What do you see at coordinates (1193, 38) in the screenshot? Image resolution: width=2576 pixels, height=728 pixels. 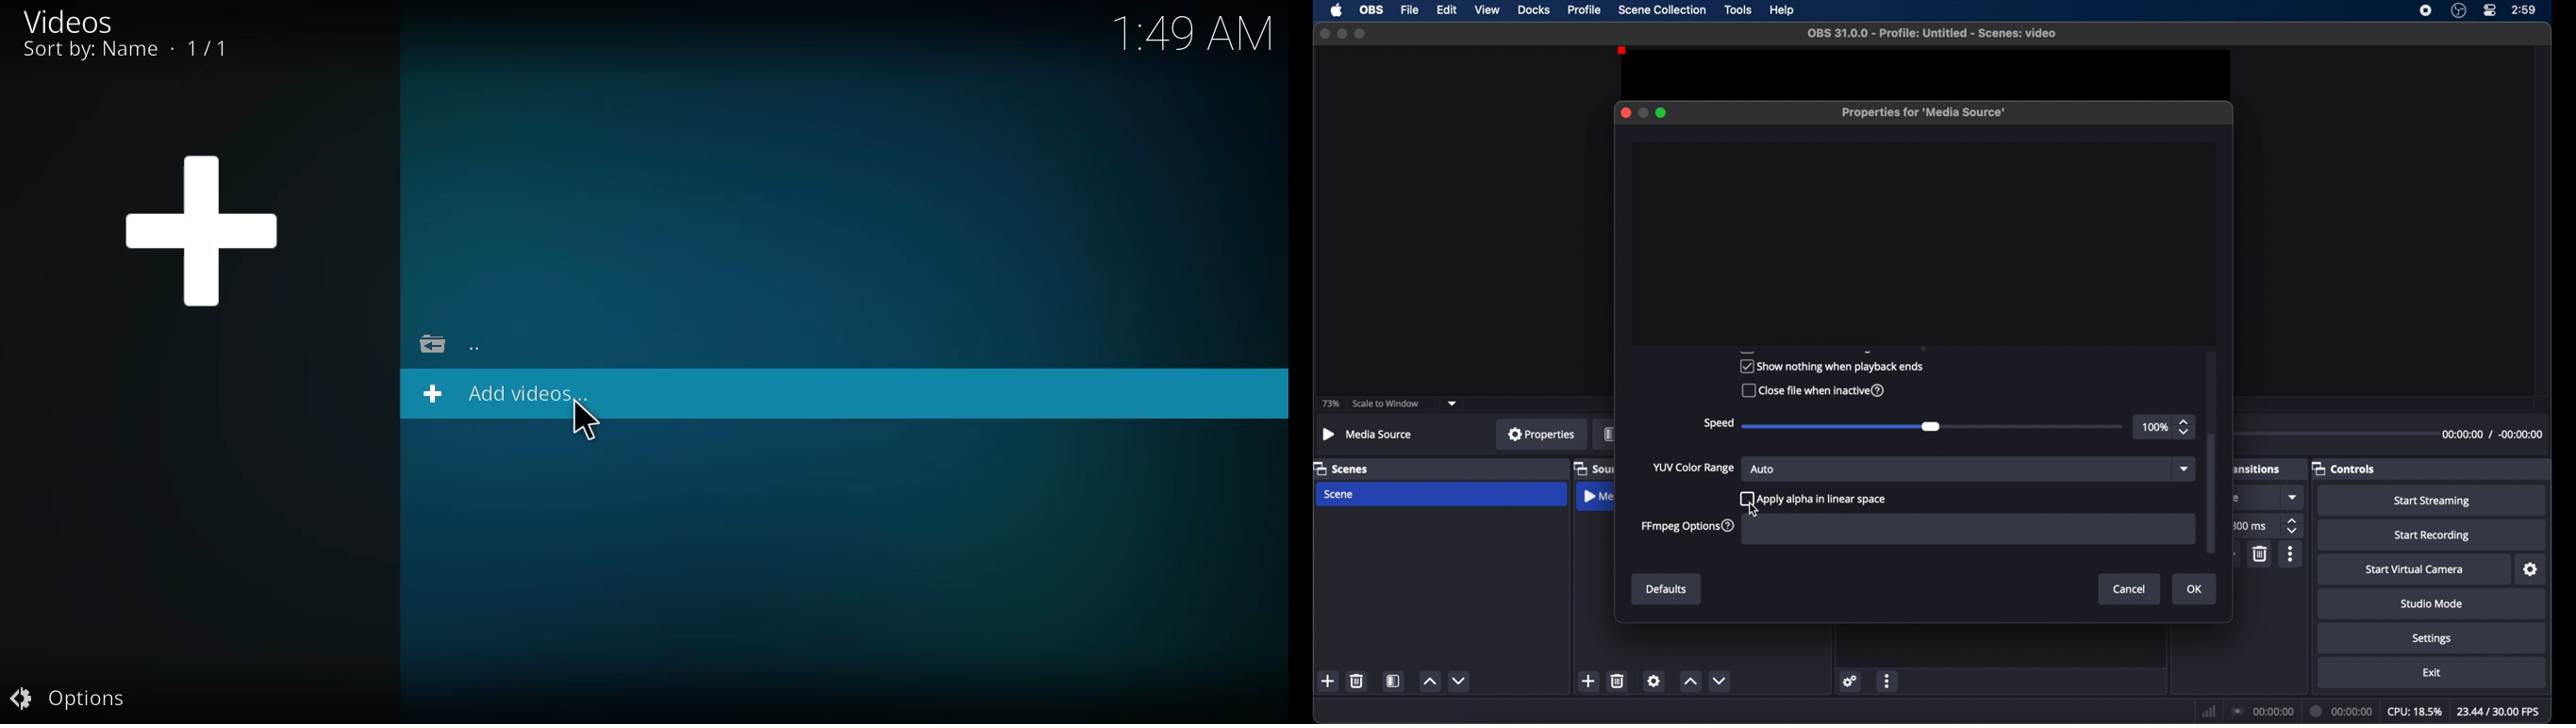 I see `time` at bounding box center [1193, 38].